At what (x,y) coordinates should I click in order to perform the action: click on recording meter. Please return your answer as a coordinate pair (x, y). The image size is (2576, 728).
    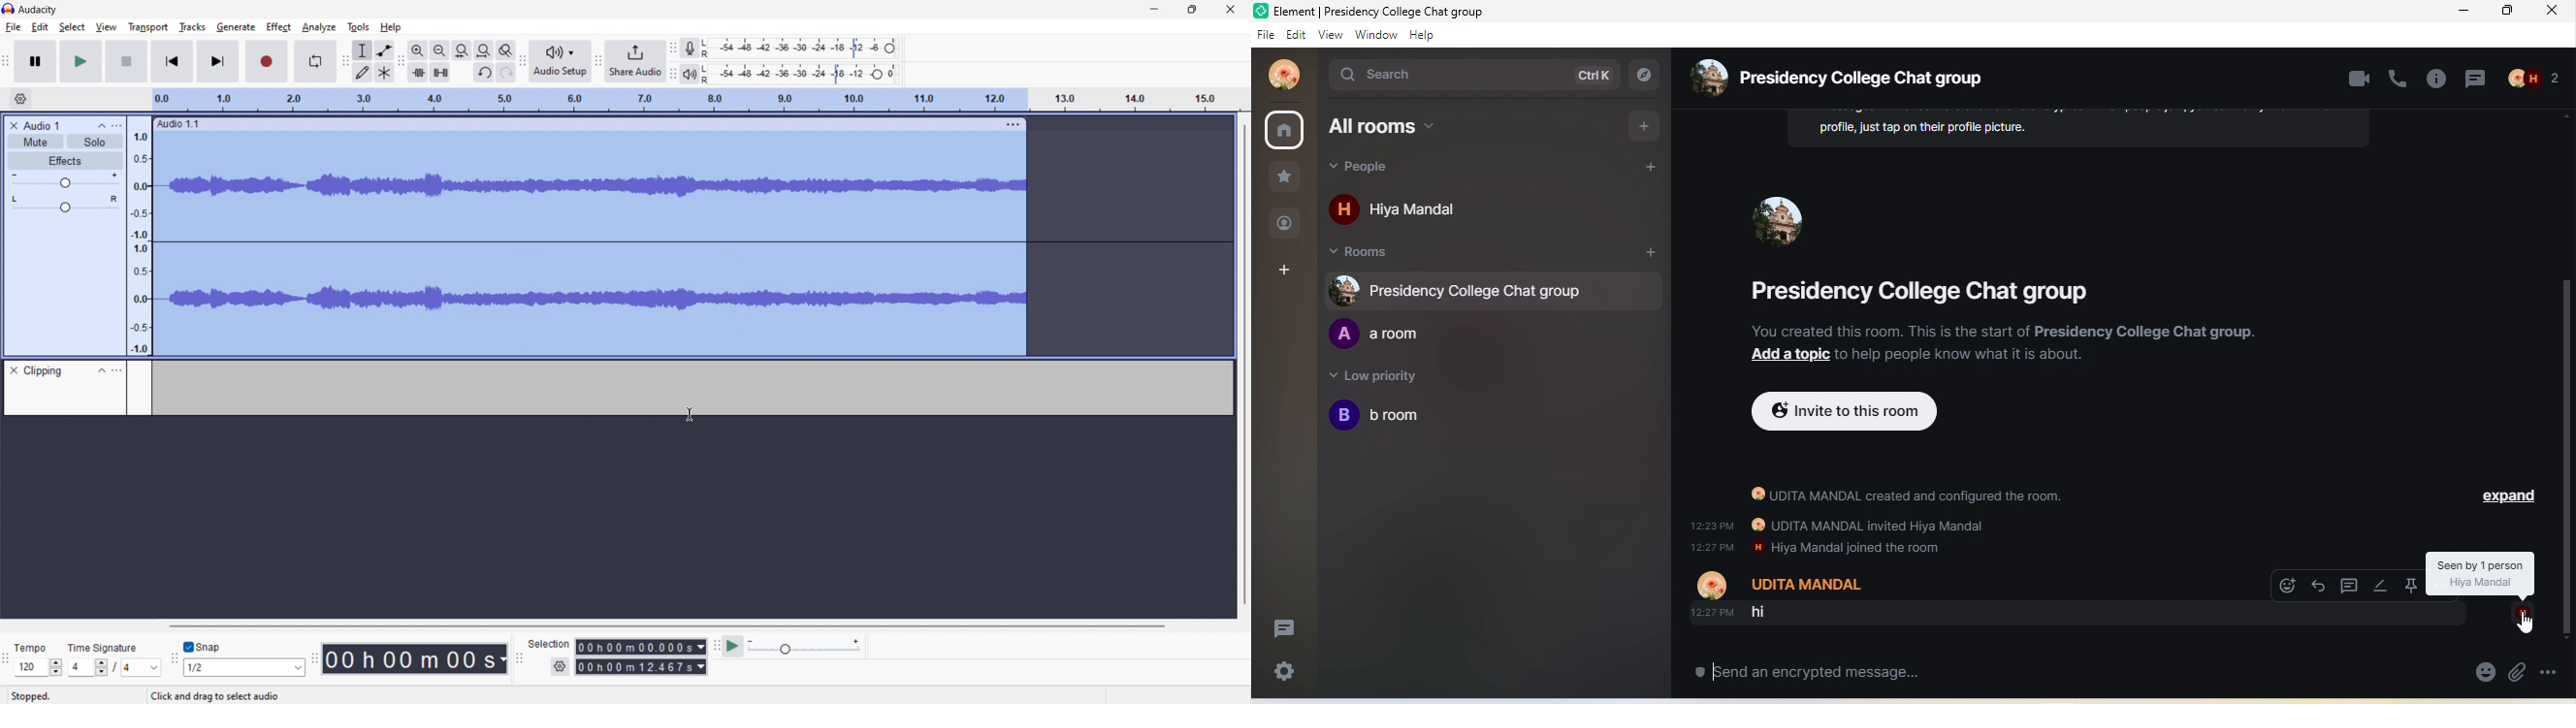
    Looking at the image, I should click on (689, 48).